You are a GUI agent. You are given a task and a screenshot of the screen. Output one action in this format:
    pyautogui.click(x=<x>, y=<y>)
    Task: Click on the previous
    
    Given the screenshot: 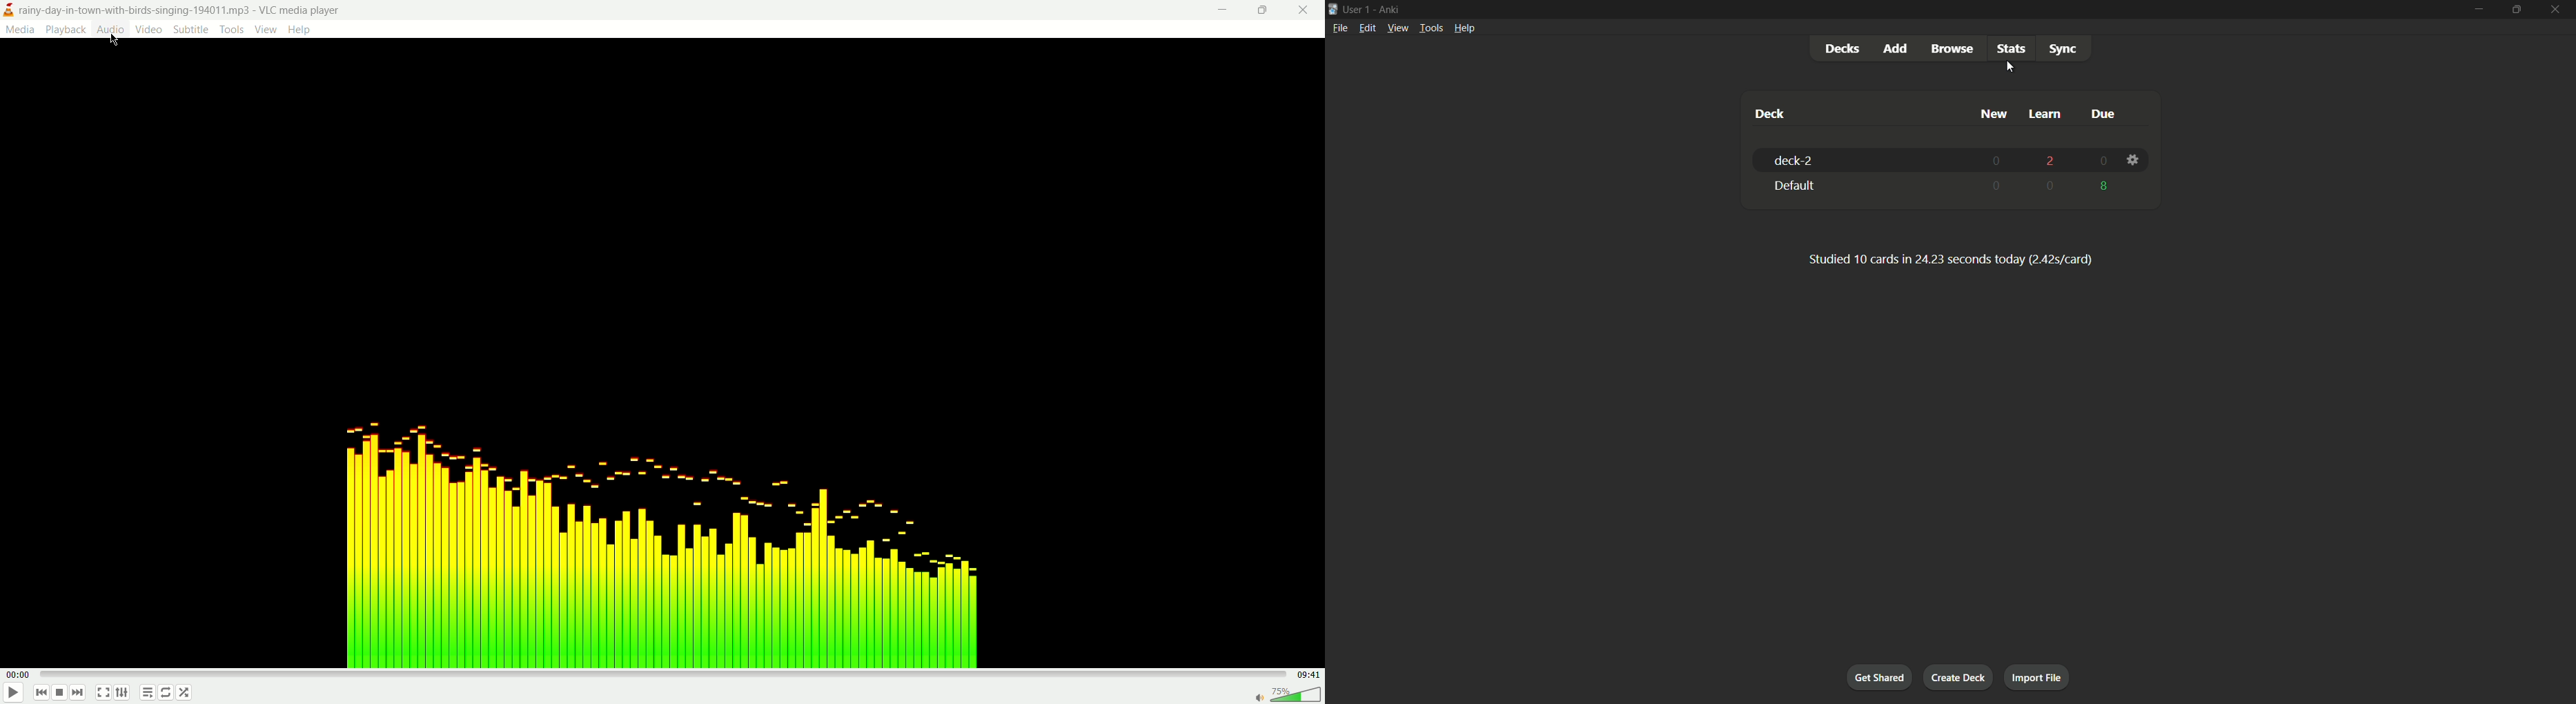 What is the action you would take?
    pyautogui.click(x=40, y=694)
    